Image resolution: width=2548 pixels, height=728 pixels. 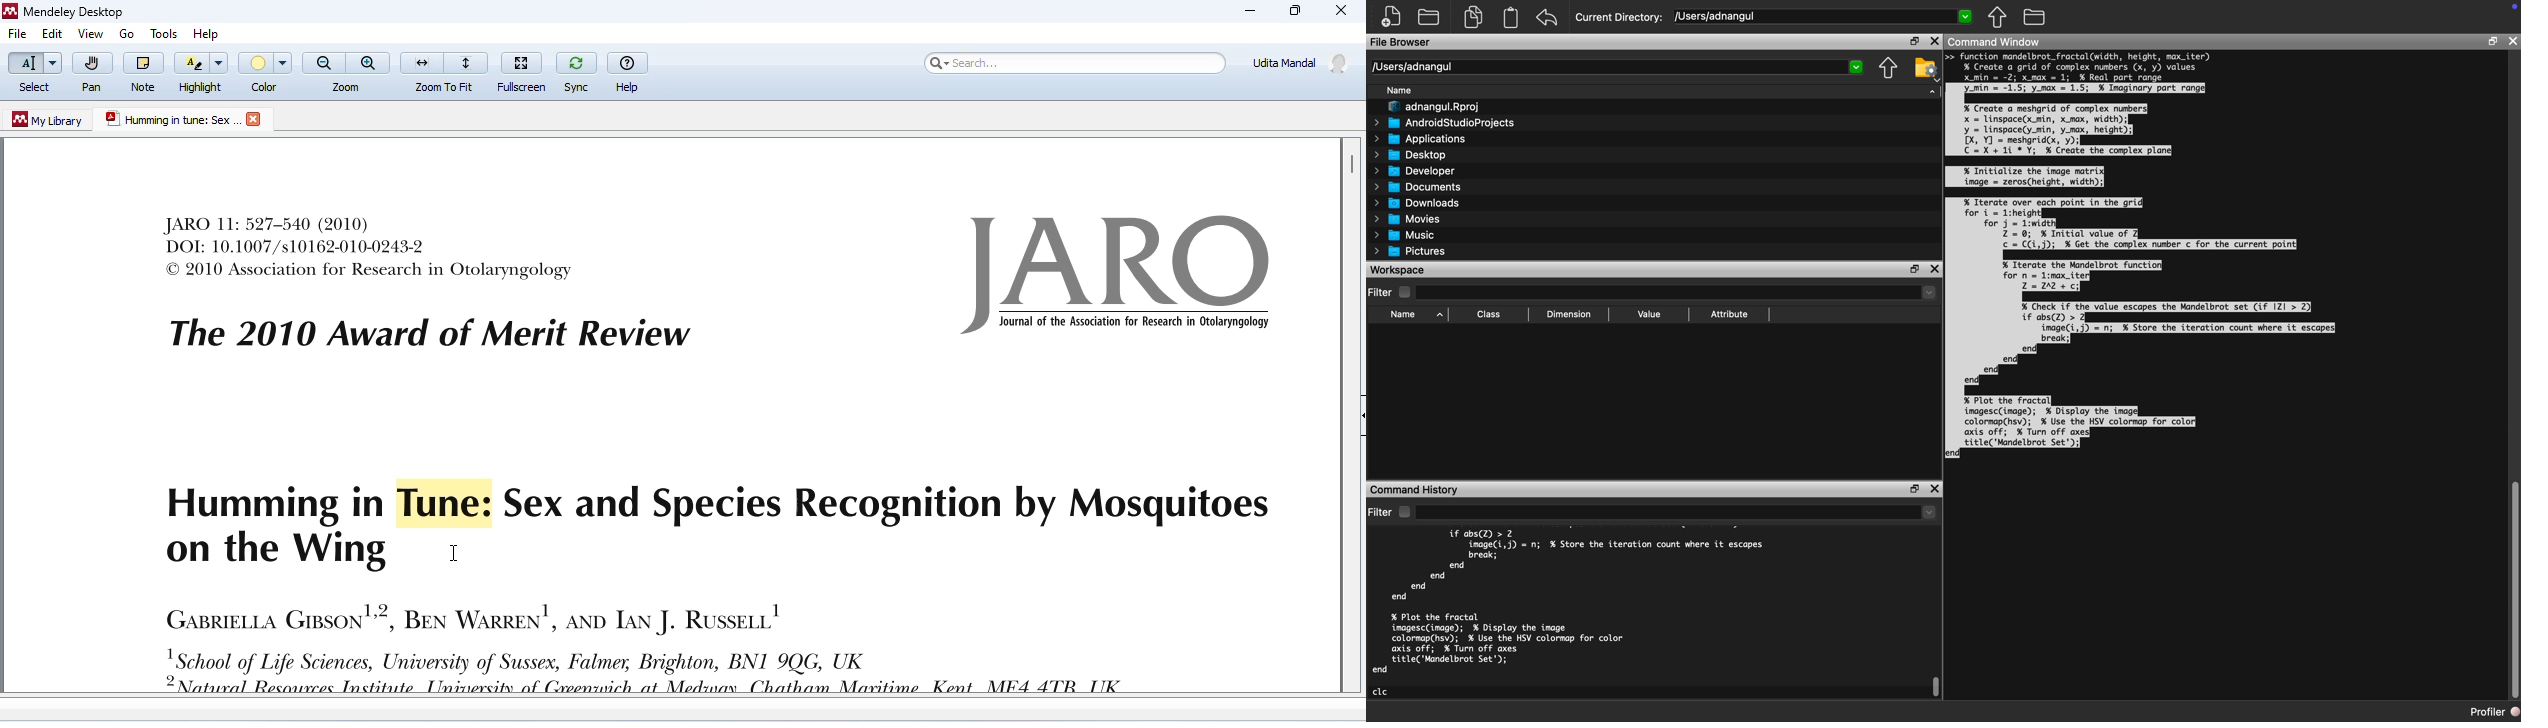 What do you see at coordinates (1122, 275) in the screenshot?
I see `JARO Journal of the Association for Research in Otolaryngology` at bounding box center [1122, 275].